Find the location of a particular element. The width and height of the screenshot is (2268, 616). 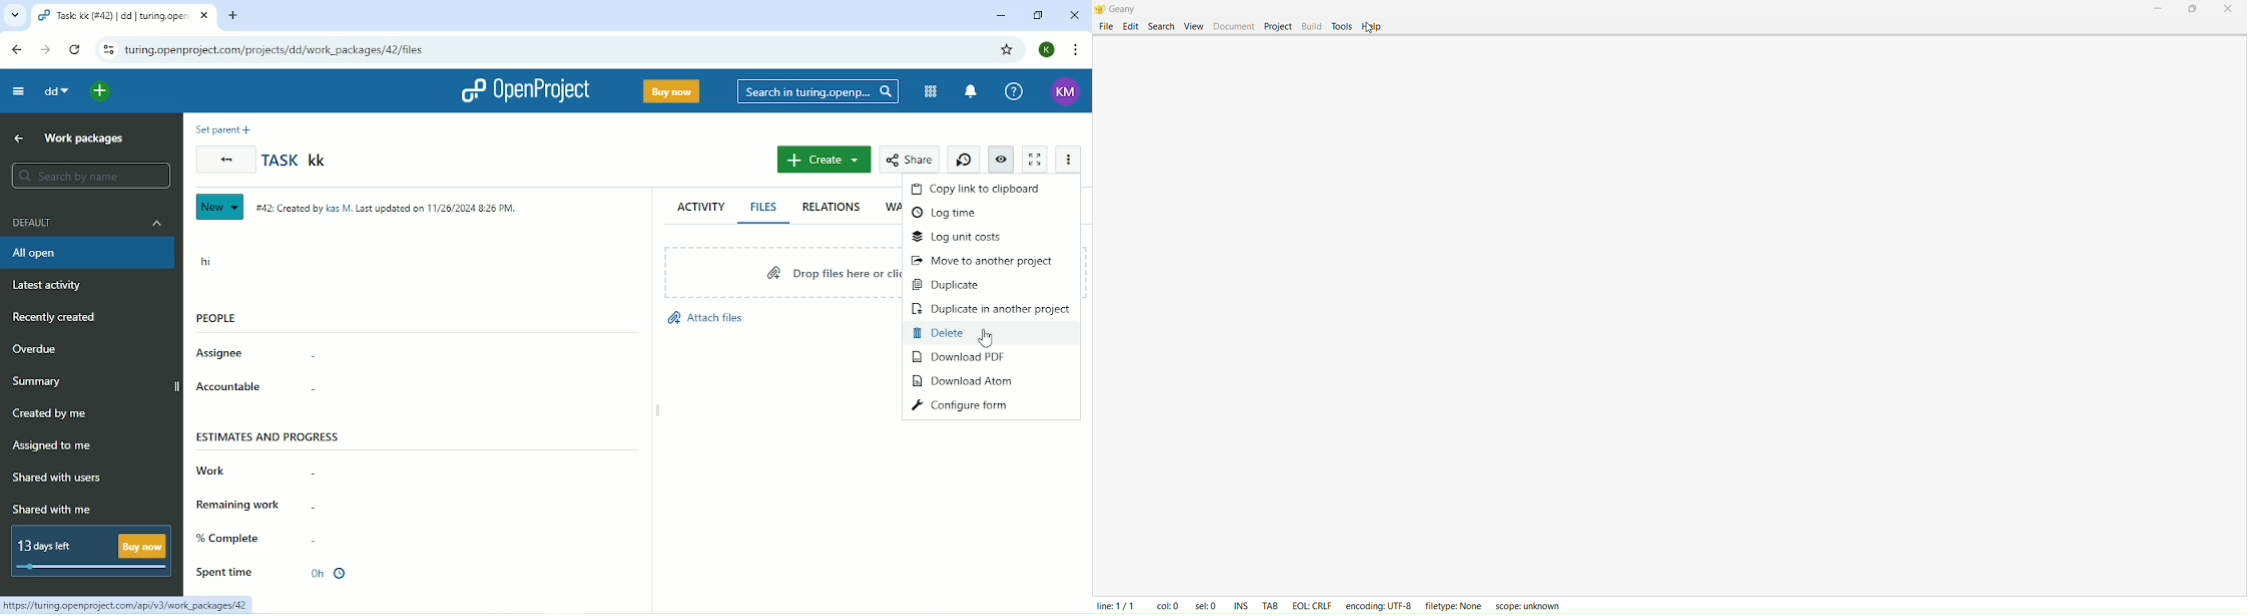

View site information is located at coordinates (107, 51).